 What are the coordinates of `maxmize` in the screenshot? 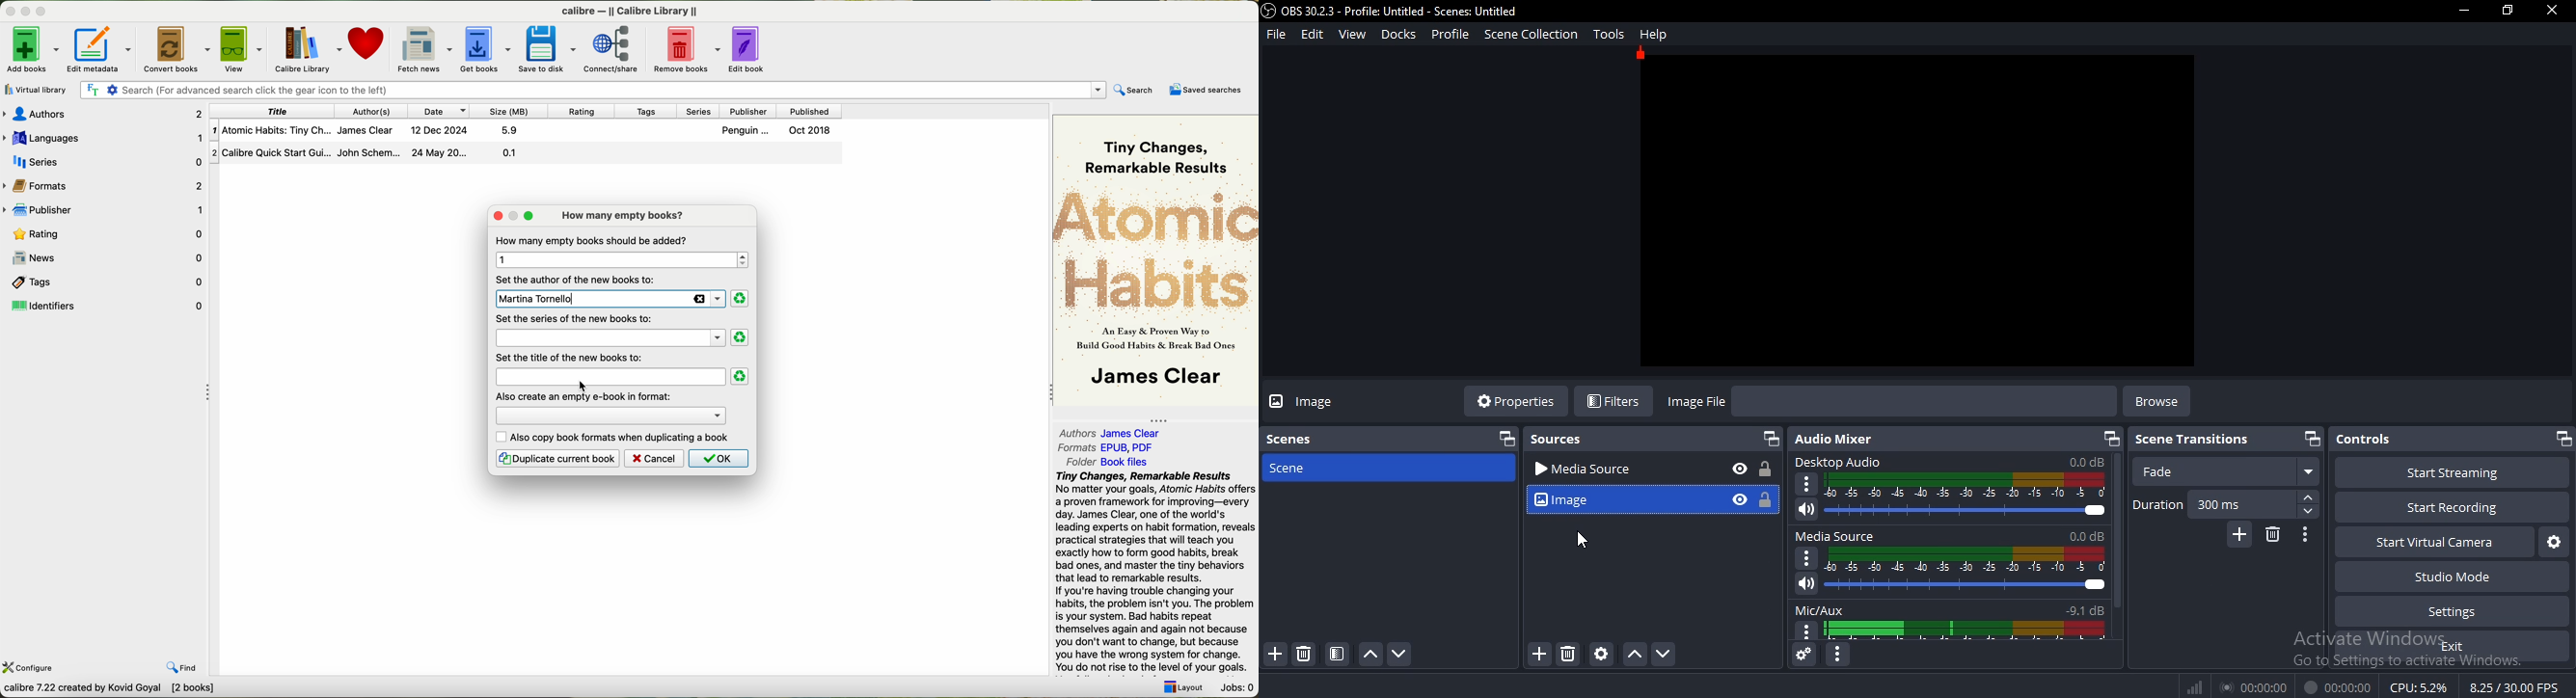 It's located at (511, 219).